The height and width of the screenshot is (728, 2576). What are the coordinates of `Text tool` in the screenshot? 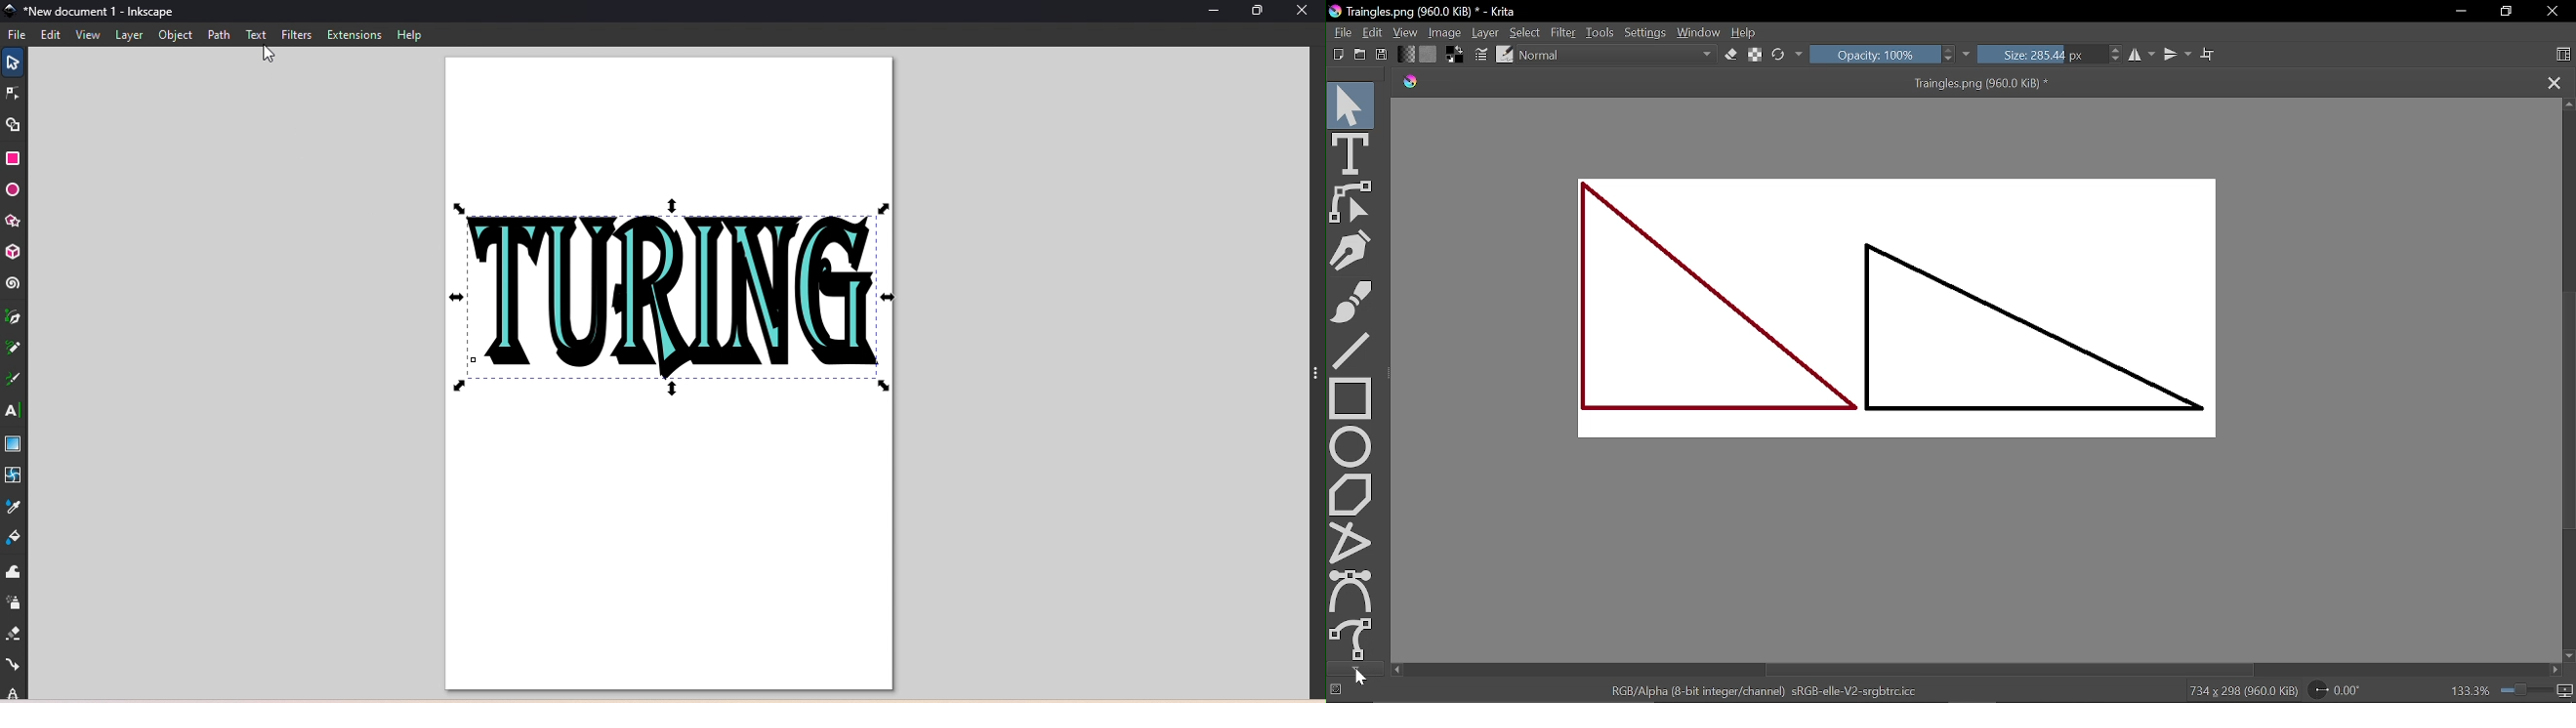 It's located at (12, 410).